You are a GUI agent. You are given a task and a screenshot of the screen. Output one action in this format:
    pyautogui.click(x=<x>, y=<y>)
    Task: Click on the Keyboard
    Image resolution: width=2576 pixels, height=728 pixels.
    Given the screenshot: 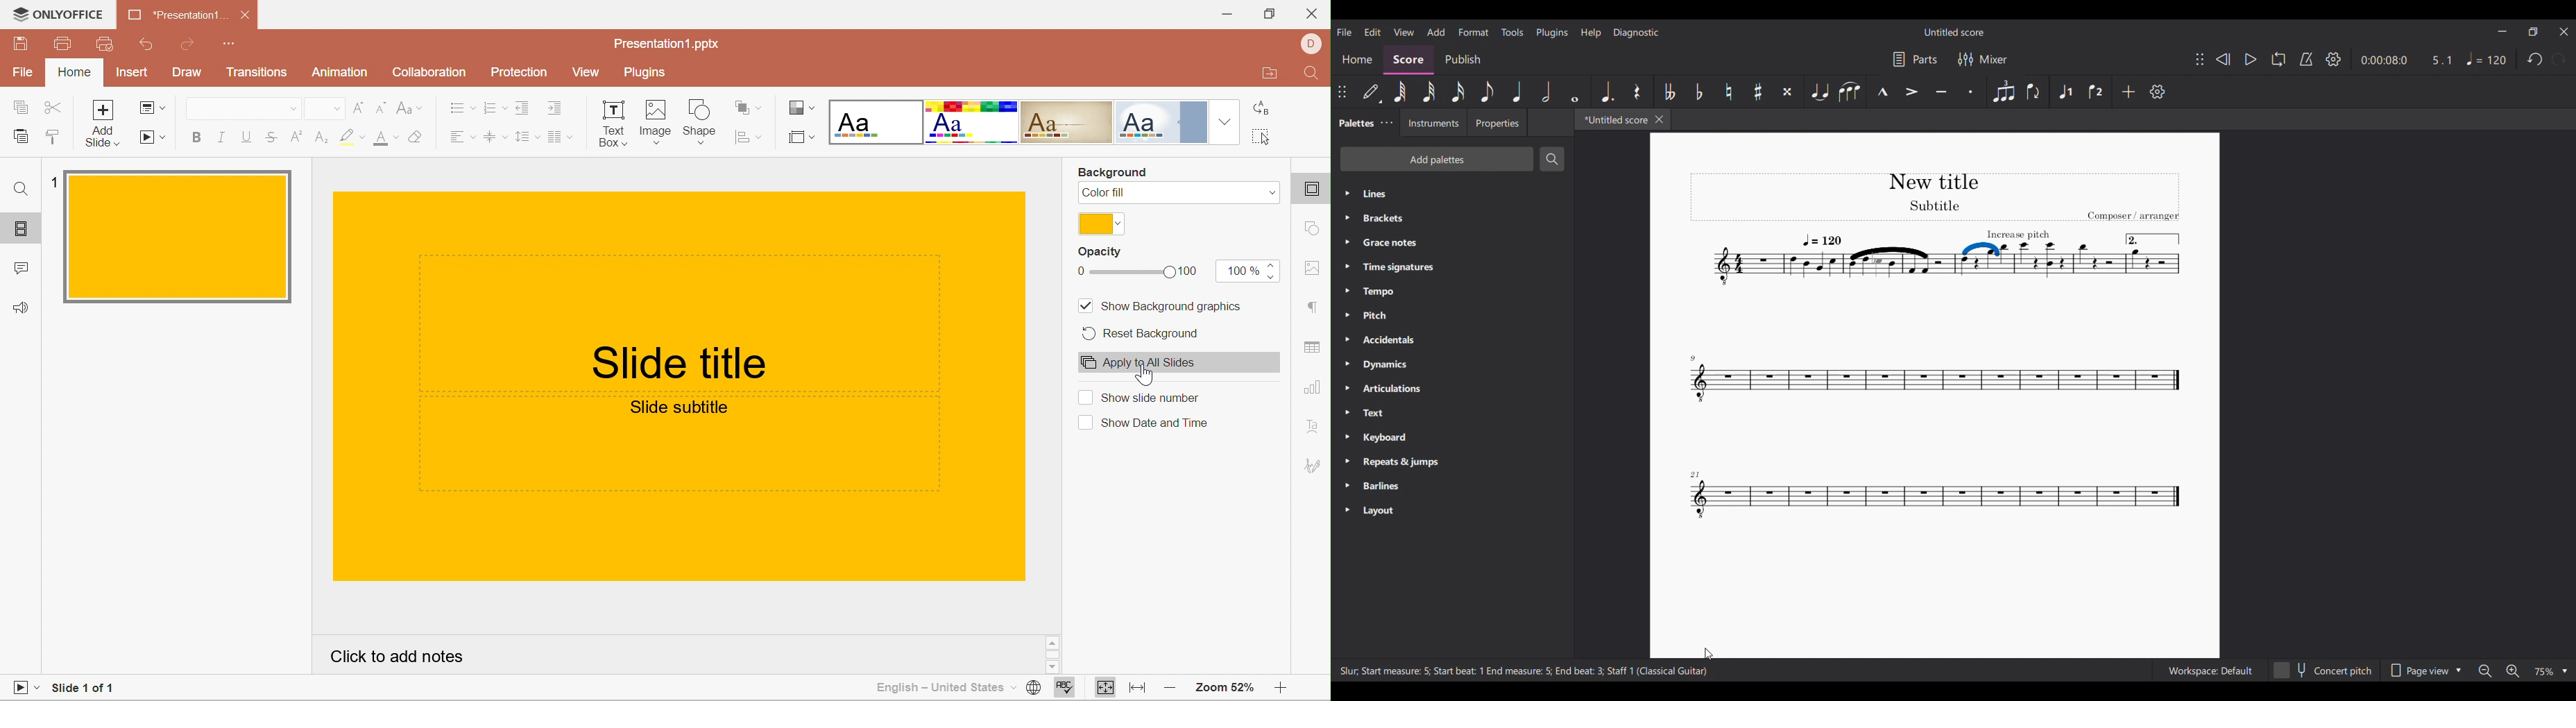 What is the action you would take?
    pyautogui.click(x=1452, y=437)
    